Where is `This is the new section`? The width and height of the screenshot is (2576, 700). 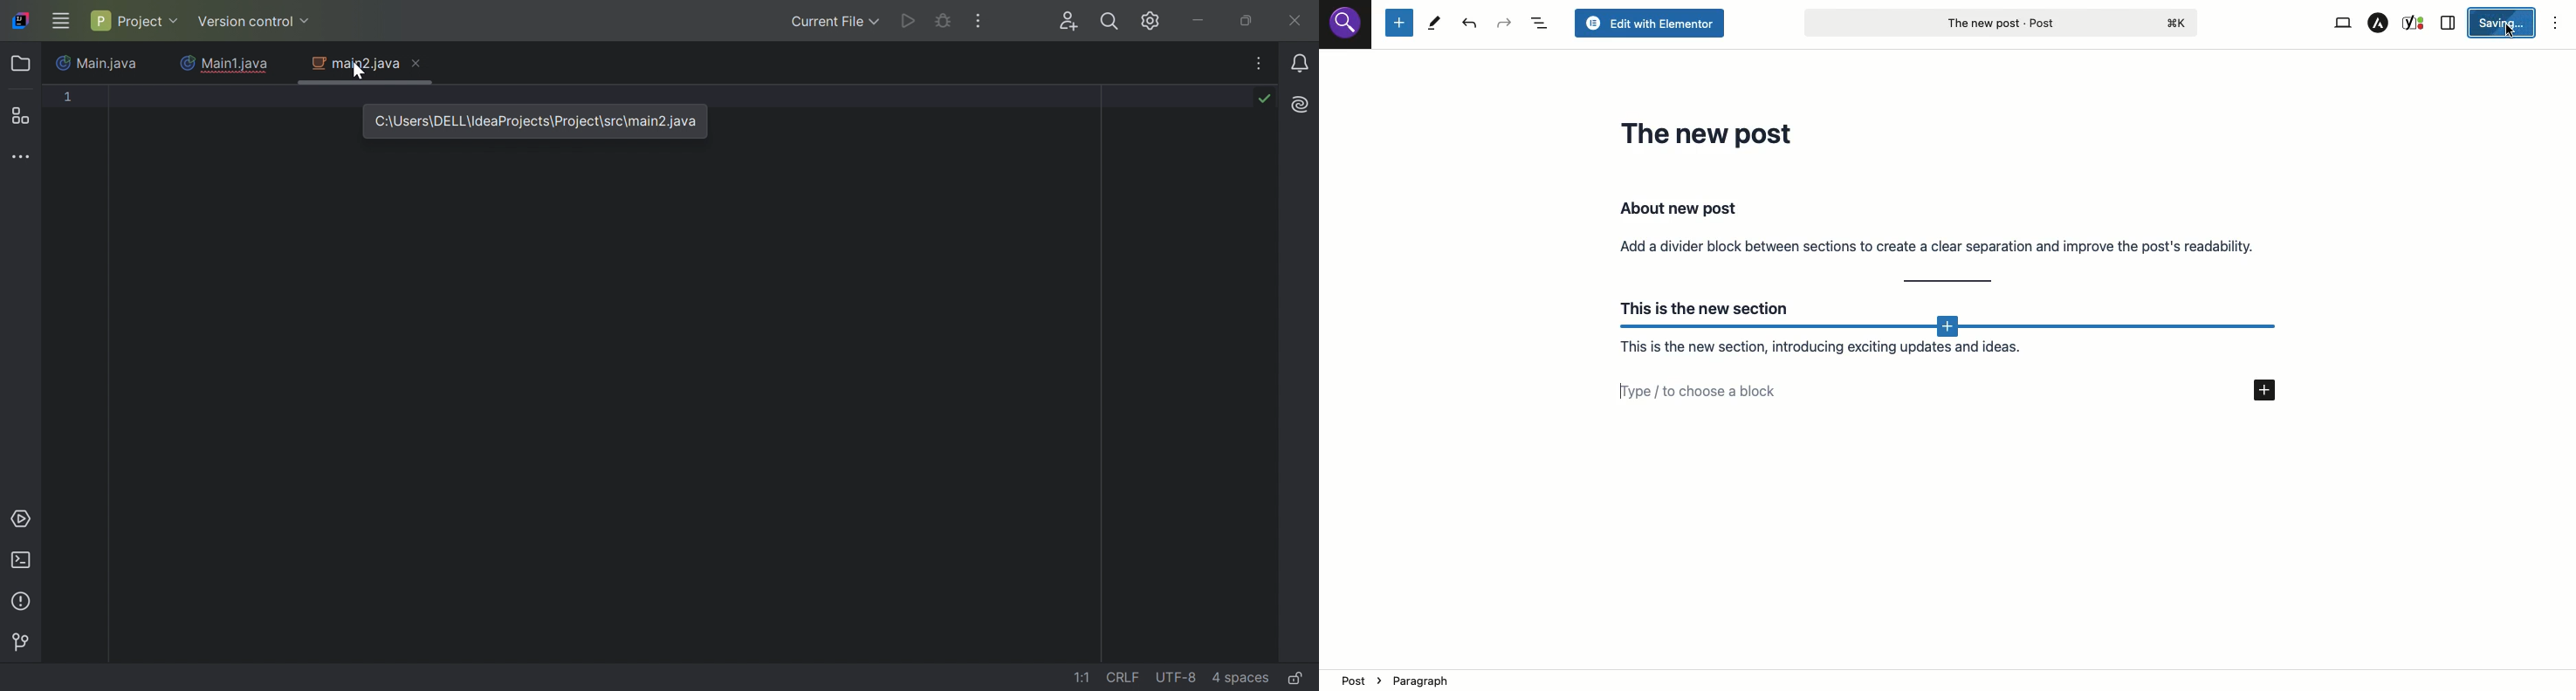 This is the new section is located at coordinates (1700, 305).